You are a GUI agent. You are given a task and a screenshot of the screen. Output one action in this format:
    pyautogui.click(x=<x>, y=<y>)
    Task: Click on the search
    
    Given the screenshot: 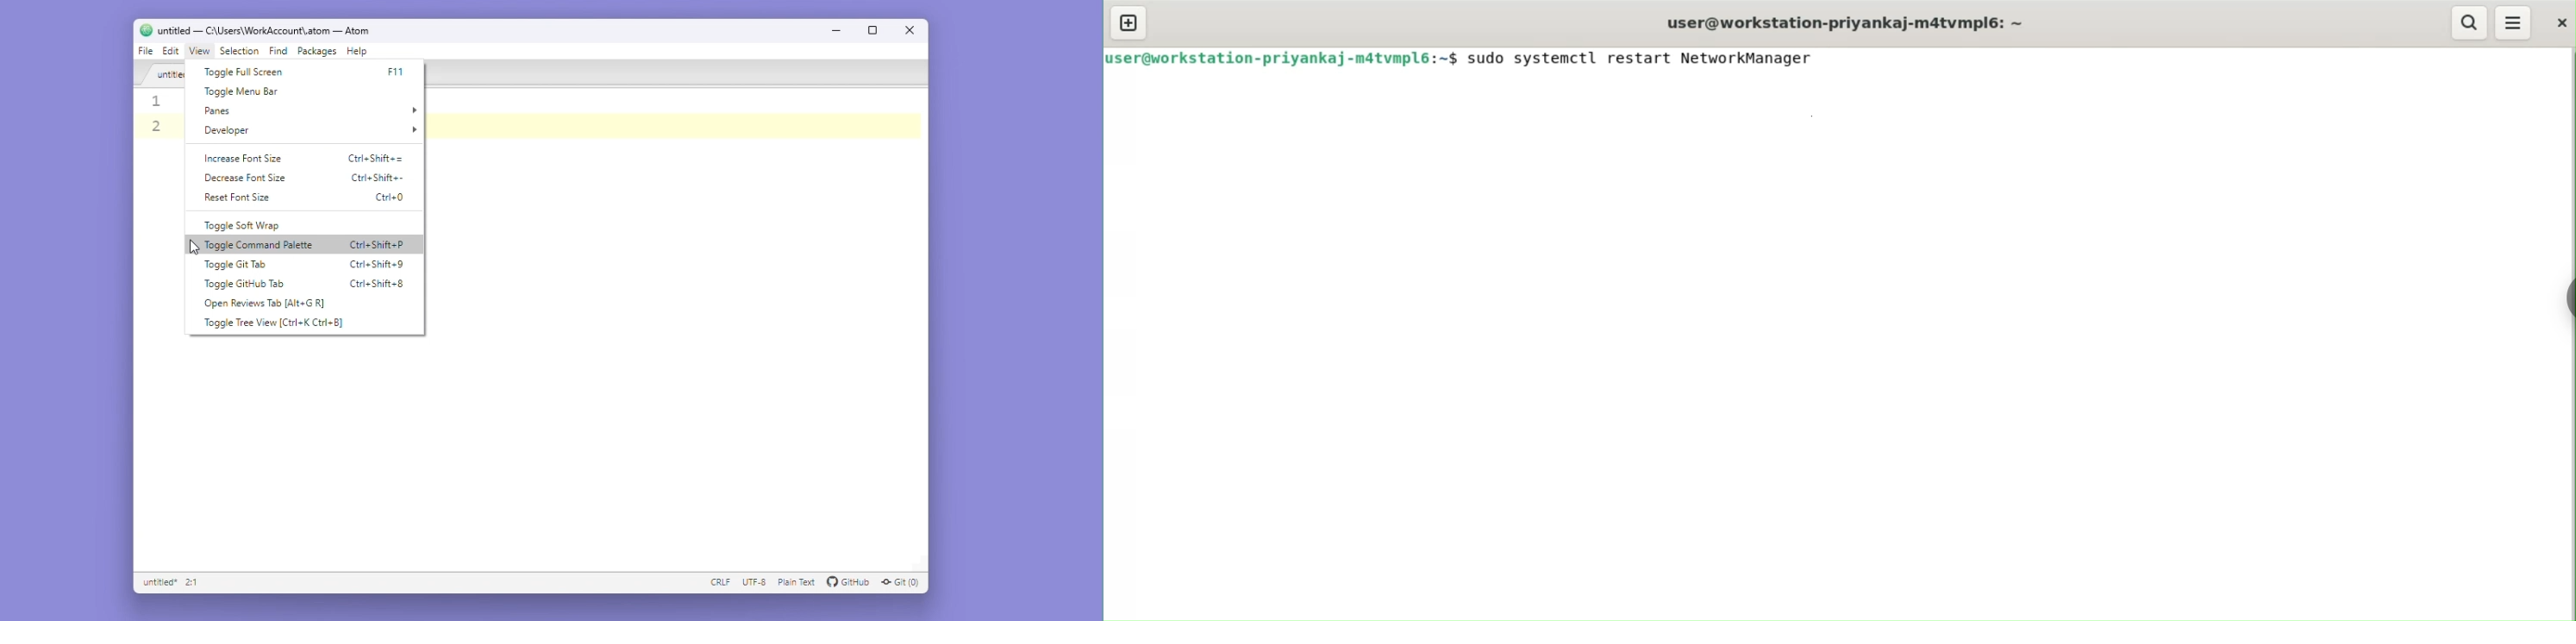 What is the action you would take?
    pyautogui.click(x=2468, y=23)
    